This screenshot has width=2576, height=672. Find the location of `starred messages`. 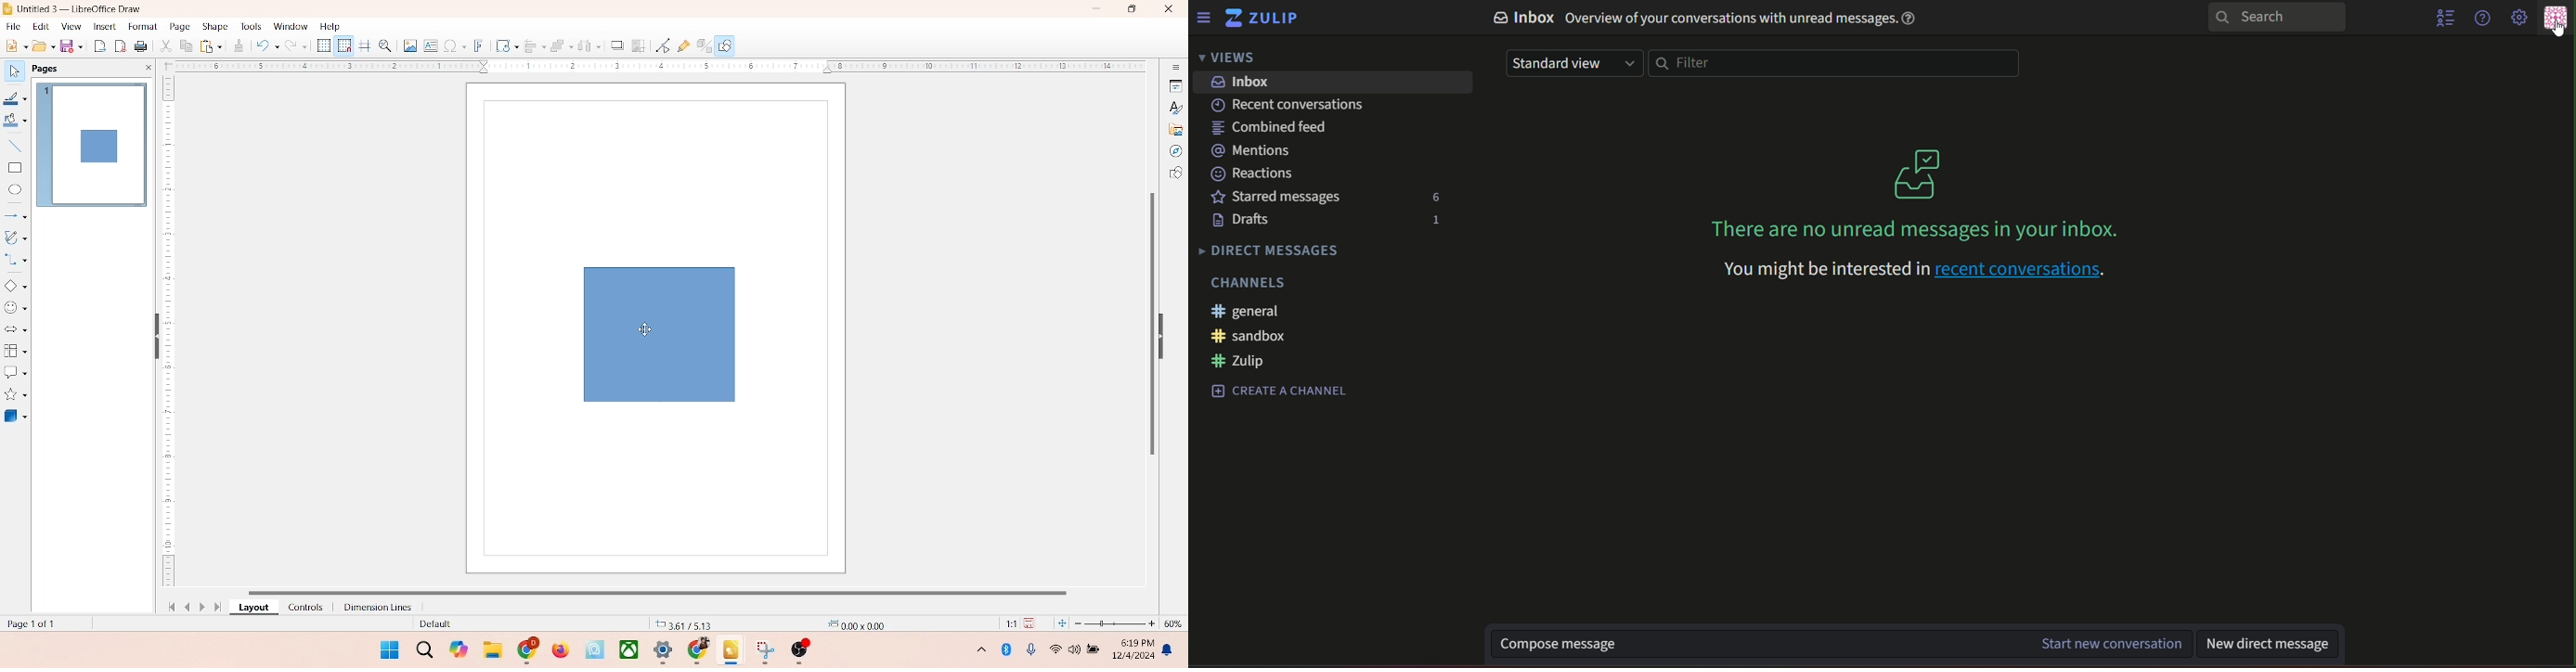

starred messages is located at coordinates (1280, 199).